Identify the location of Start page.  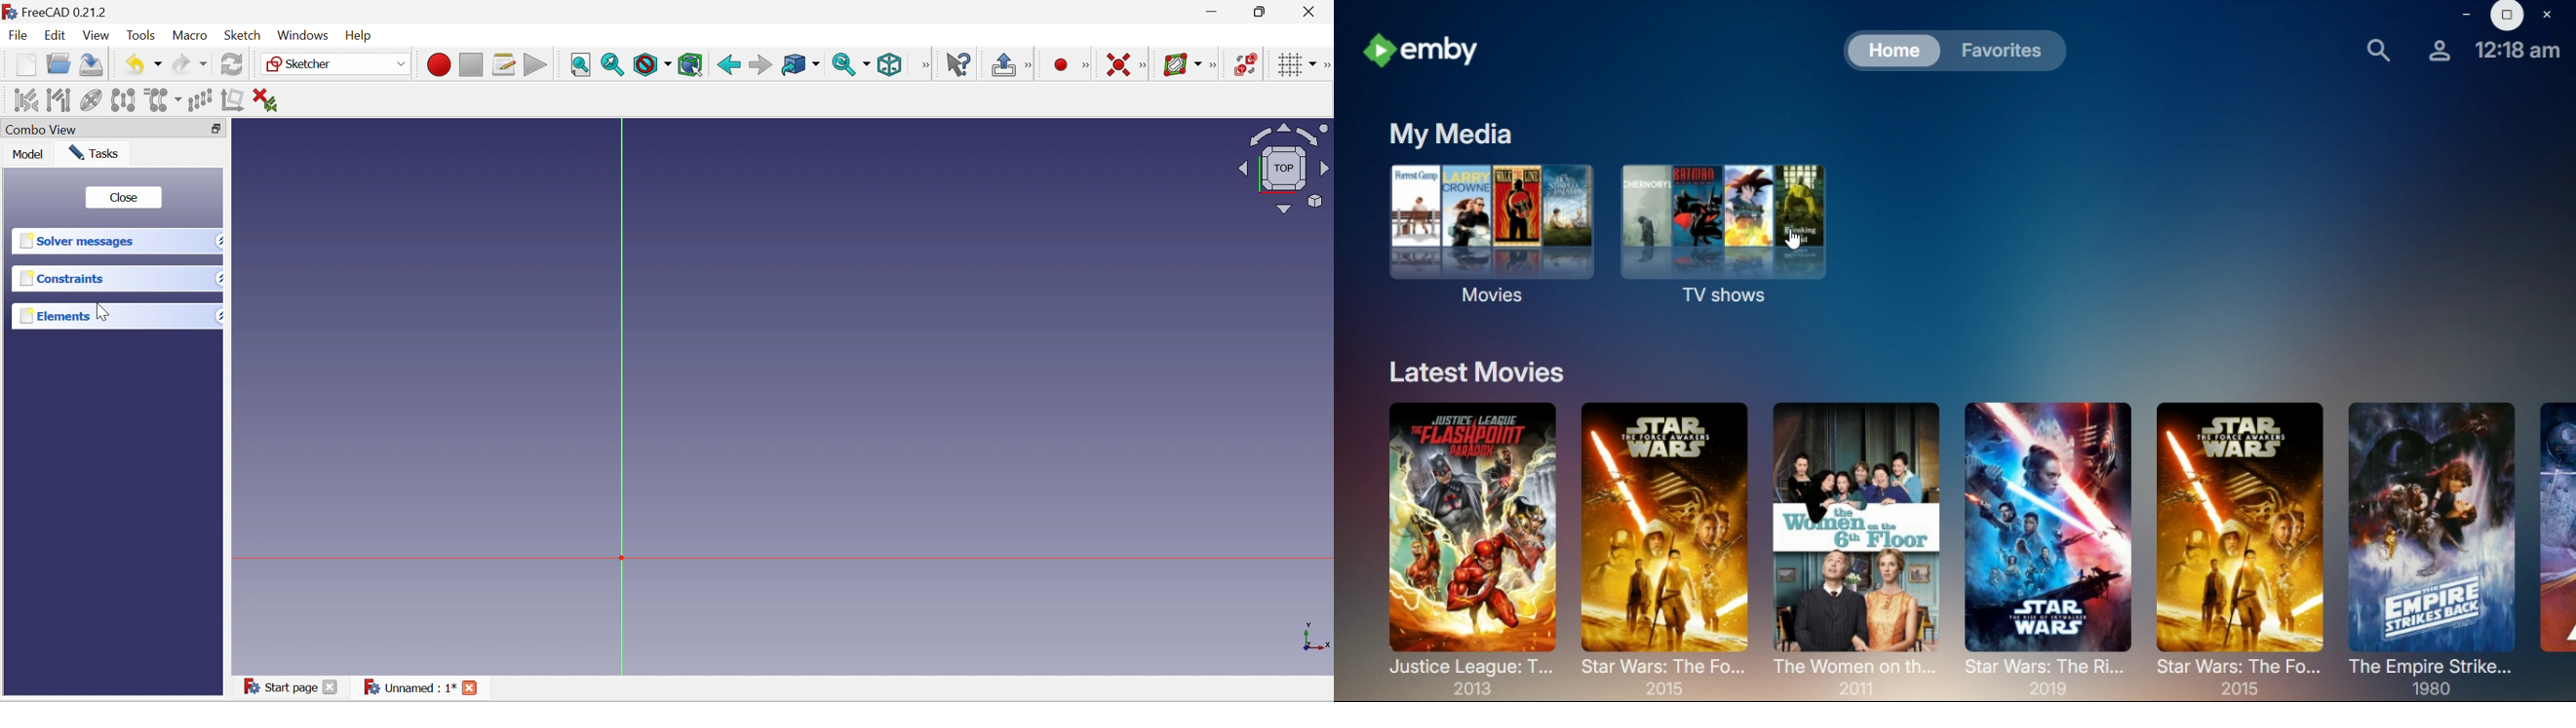
(293, 687).